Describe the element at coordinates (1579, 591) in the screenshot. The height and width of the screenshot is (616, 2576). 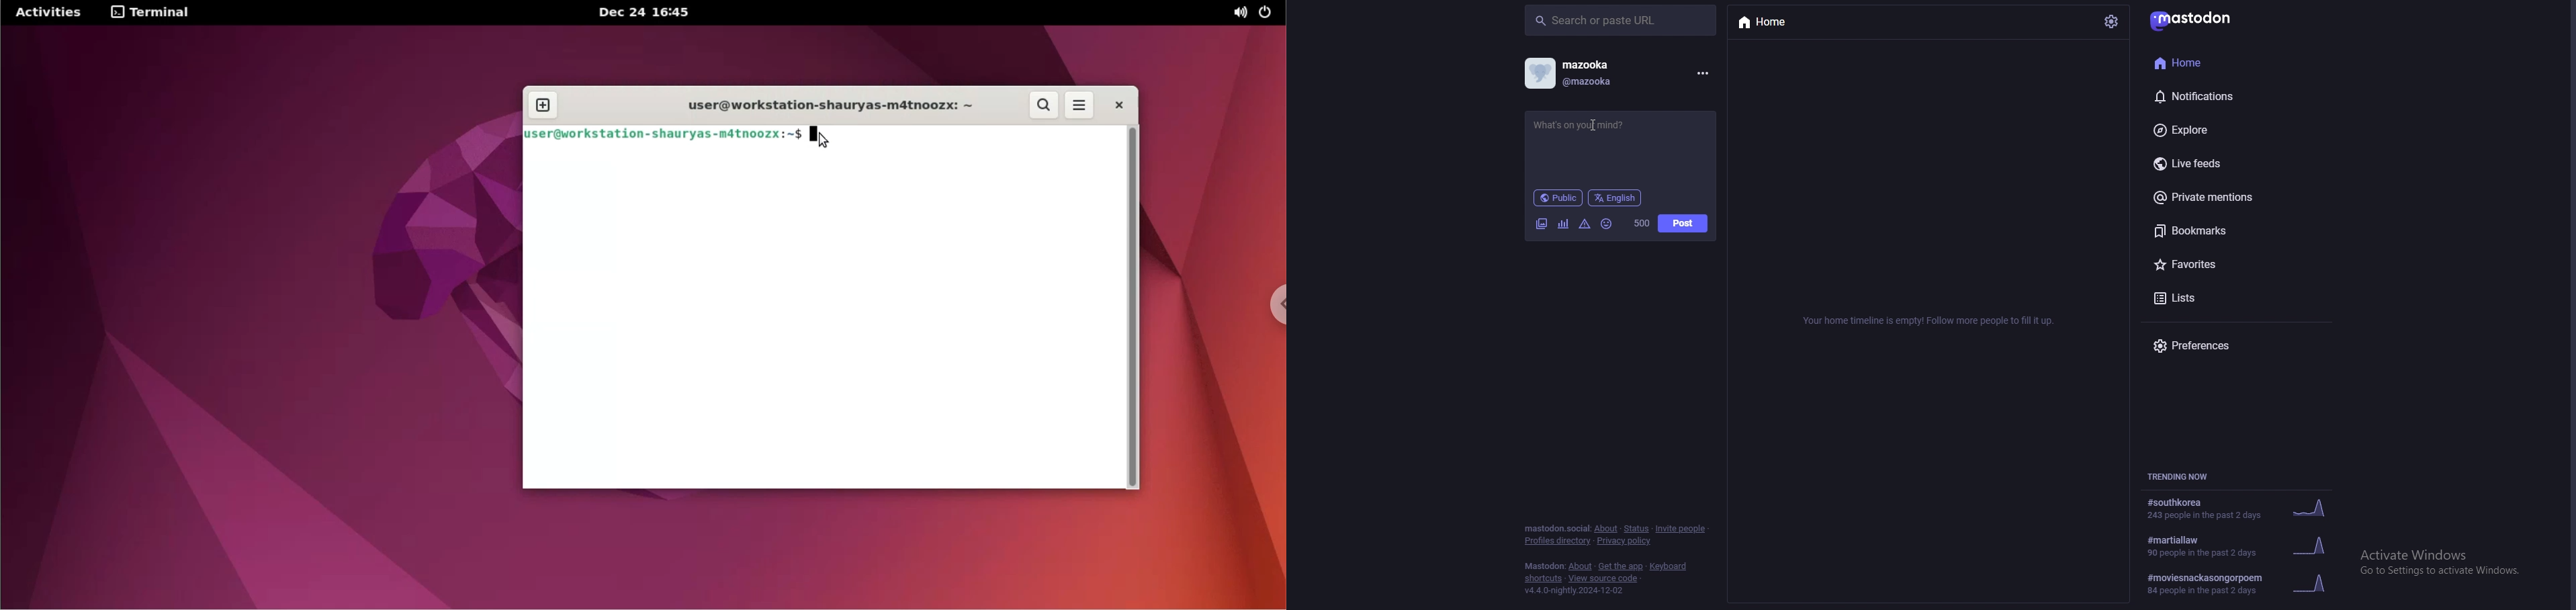
I see `version` at that location.